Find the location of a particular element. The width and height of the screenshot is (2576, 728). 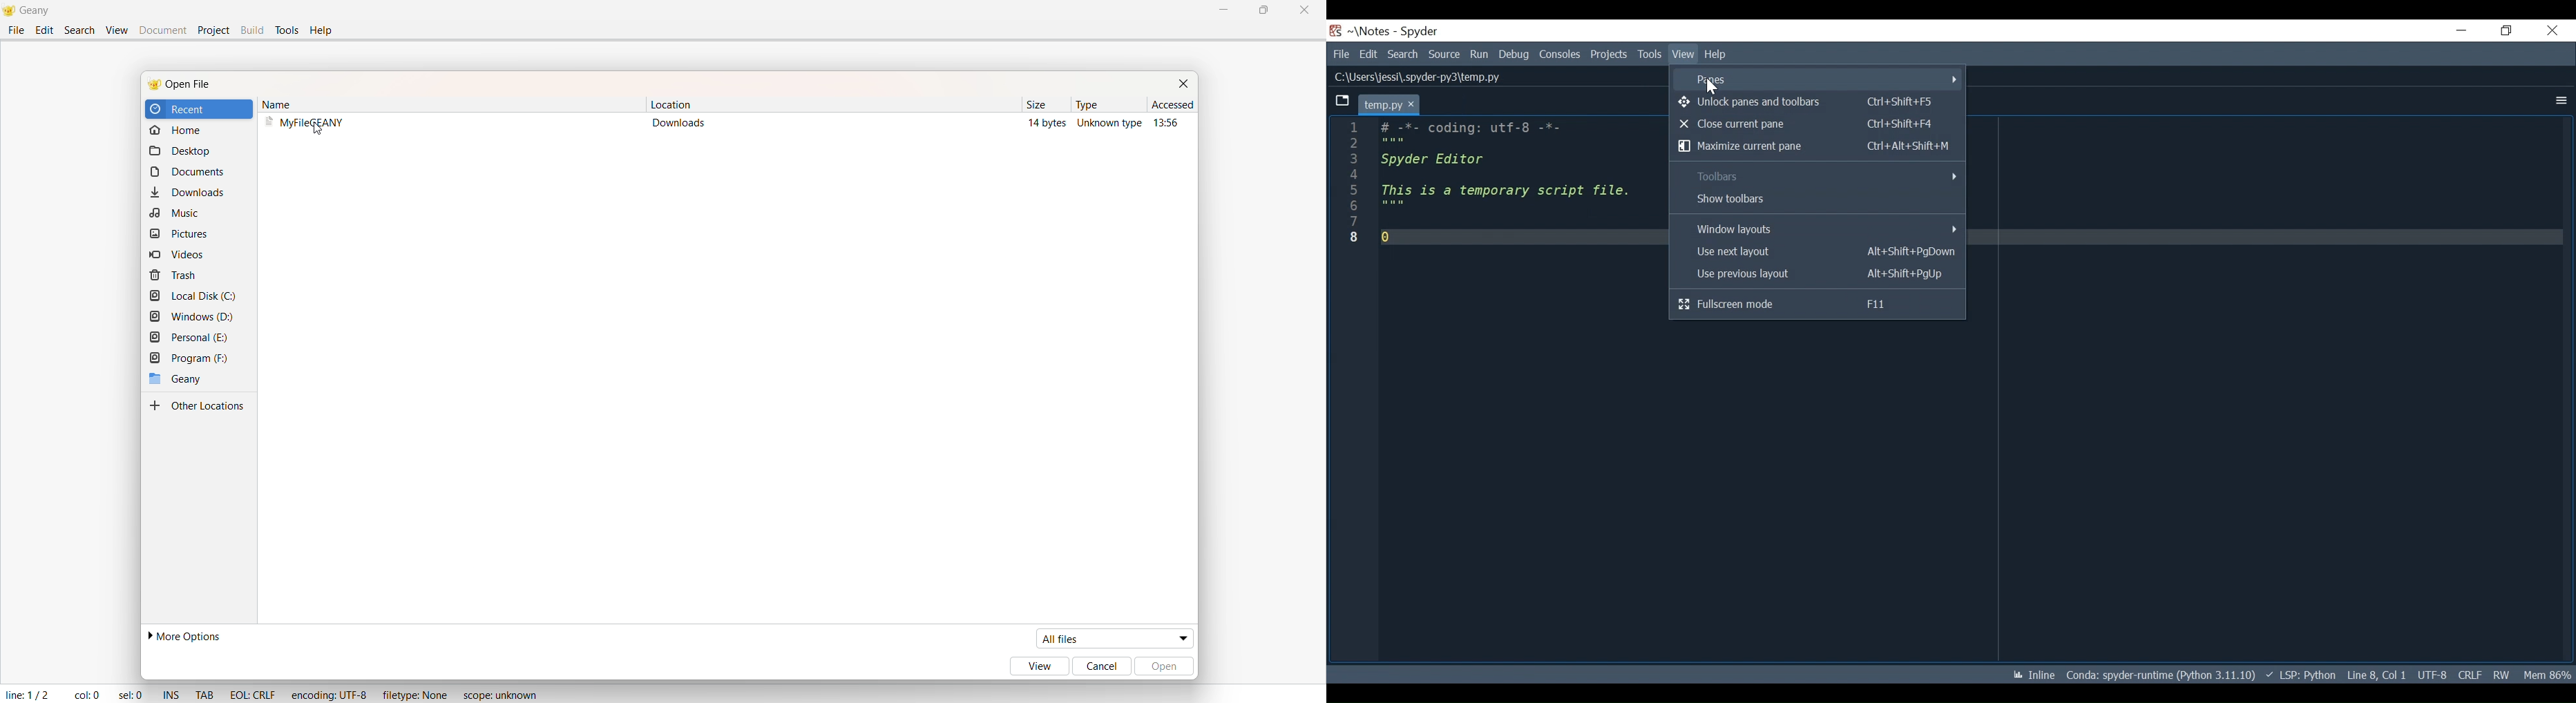

Browse tab is located at coordinates (1341, 102).